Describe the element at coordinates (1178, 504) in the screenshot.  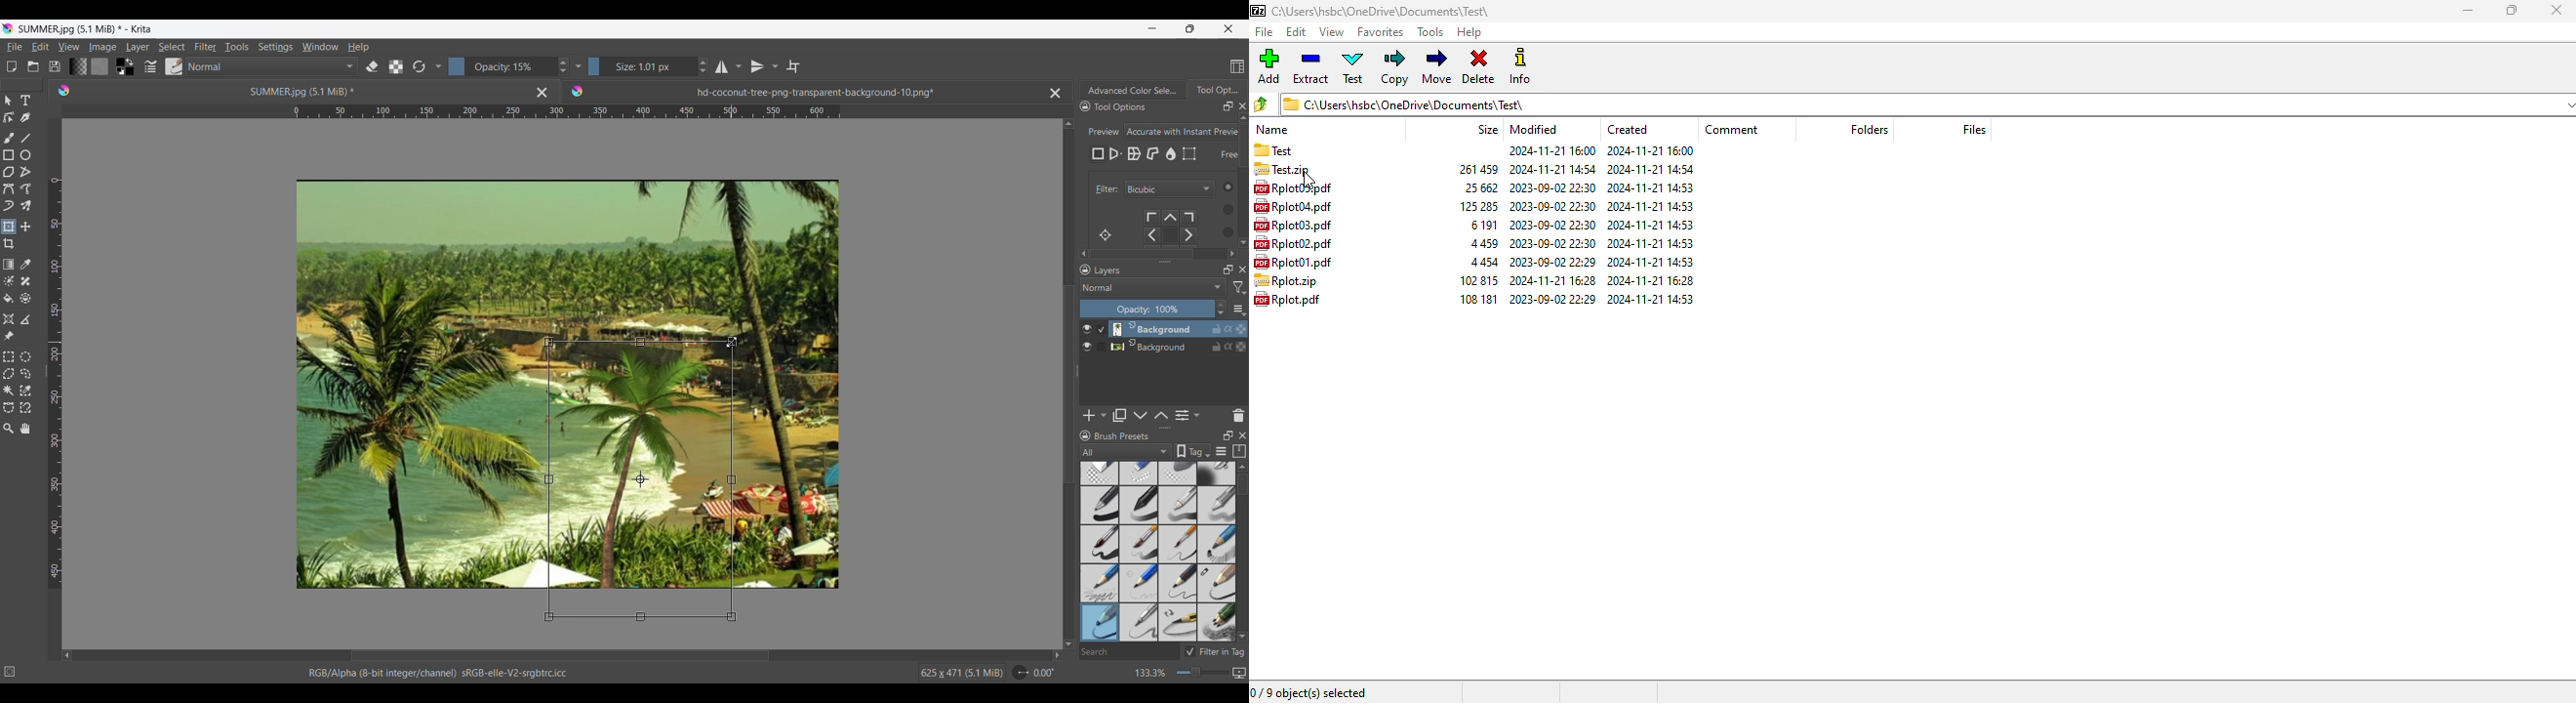
I see `basic 3-flow` at that location.